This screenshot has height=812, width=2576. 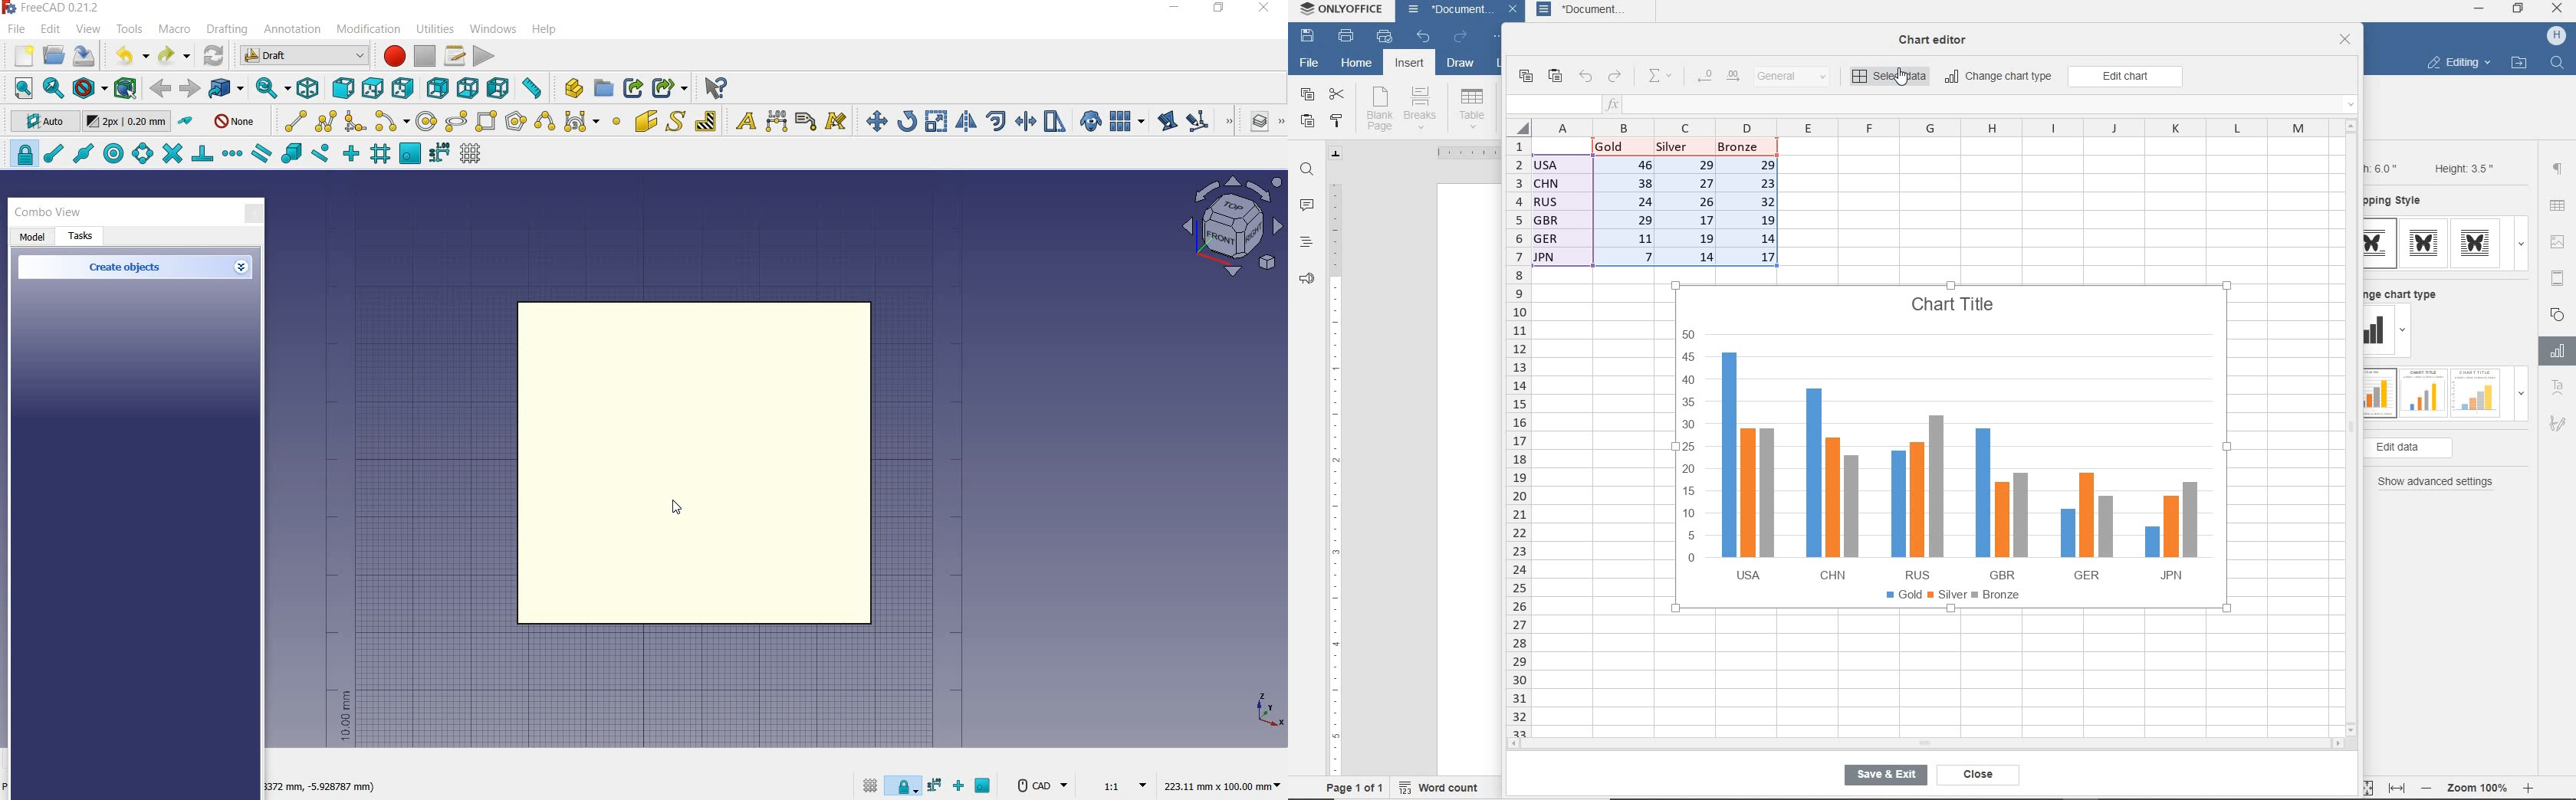 I want to click on legend, so click(x=1954, y=597).